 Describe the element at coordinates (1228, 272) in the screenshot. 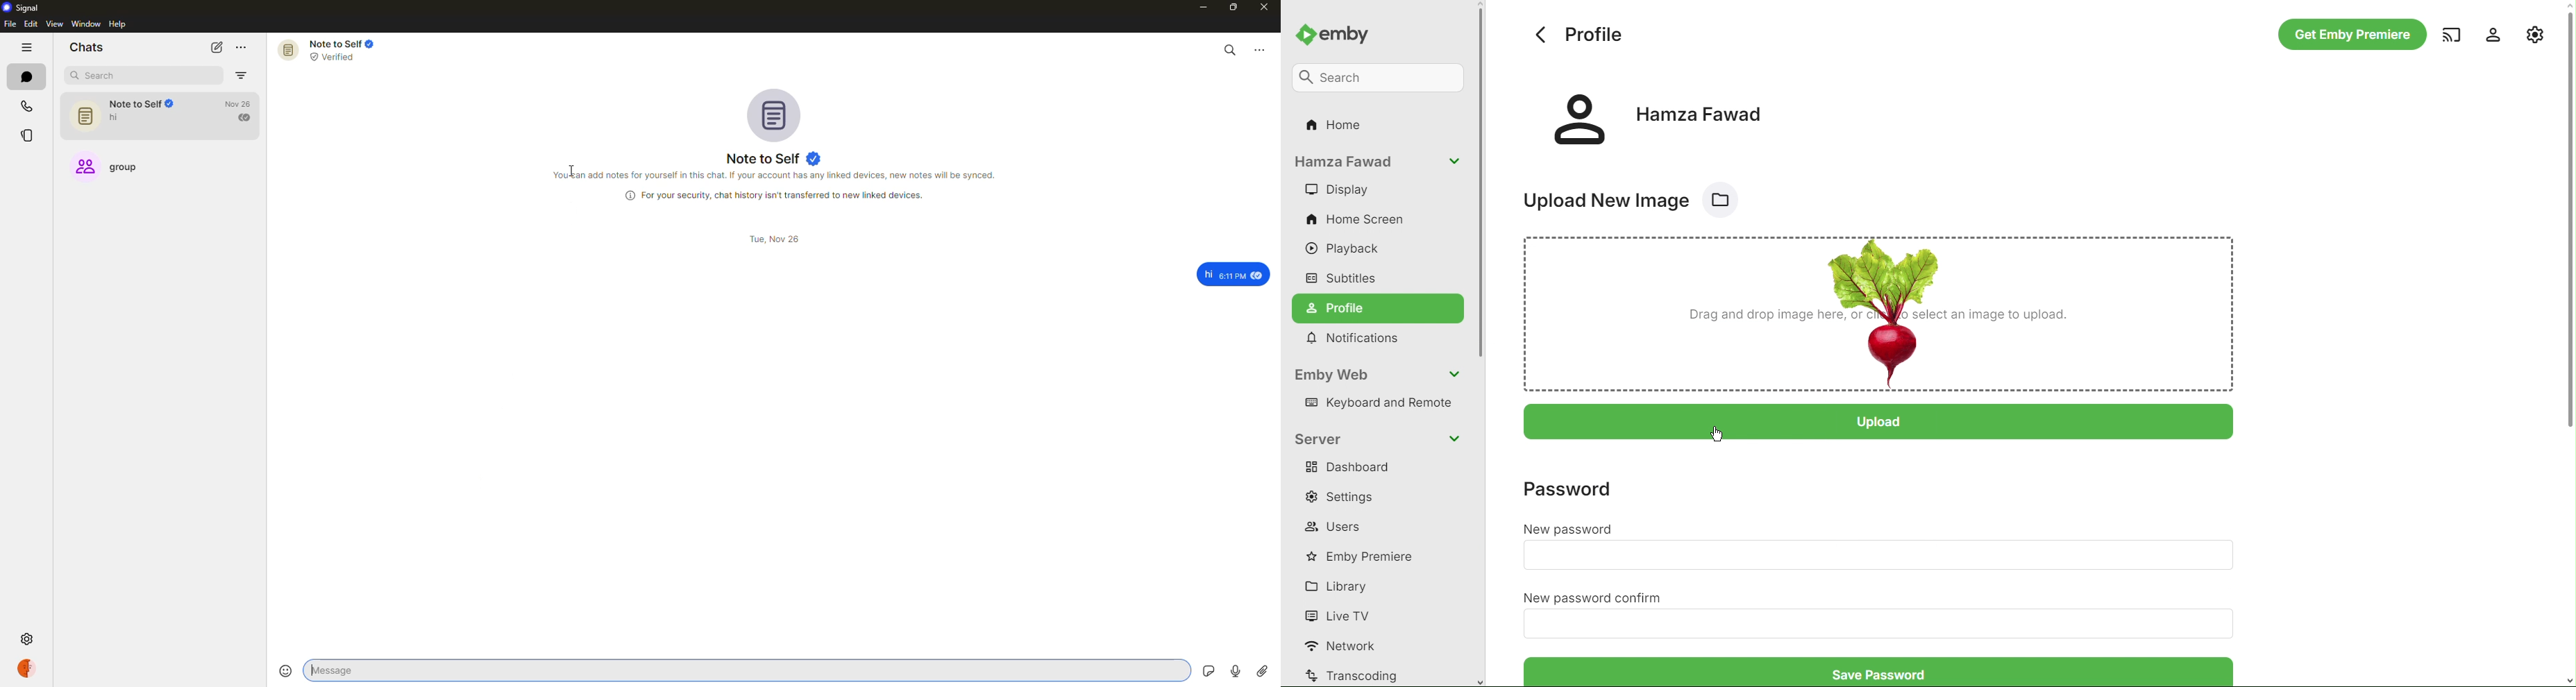

I see `message` at that location.